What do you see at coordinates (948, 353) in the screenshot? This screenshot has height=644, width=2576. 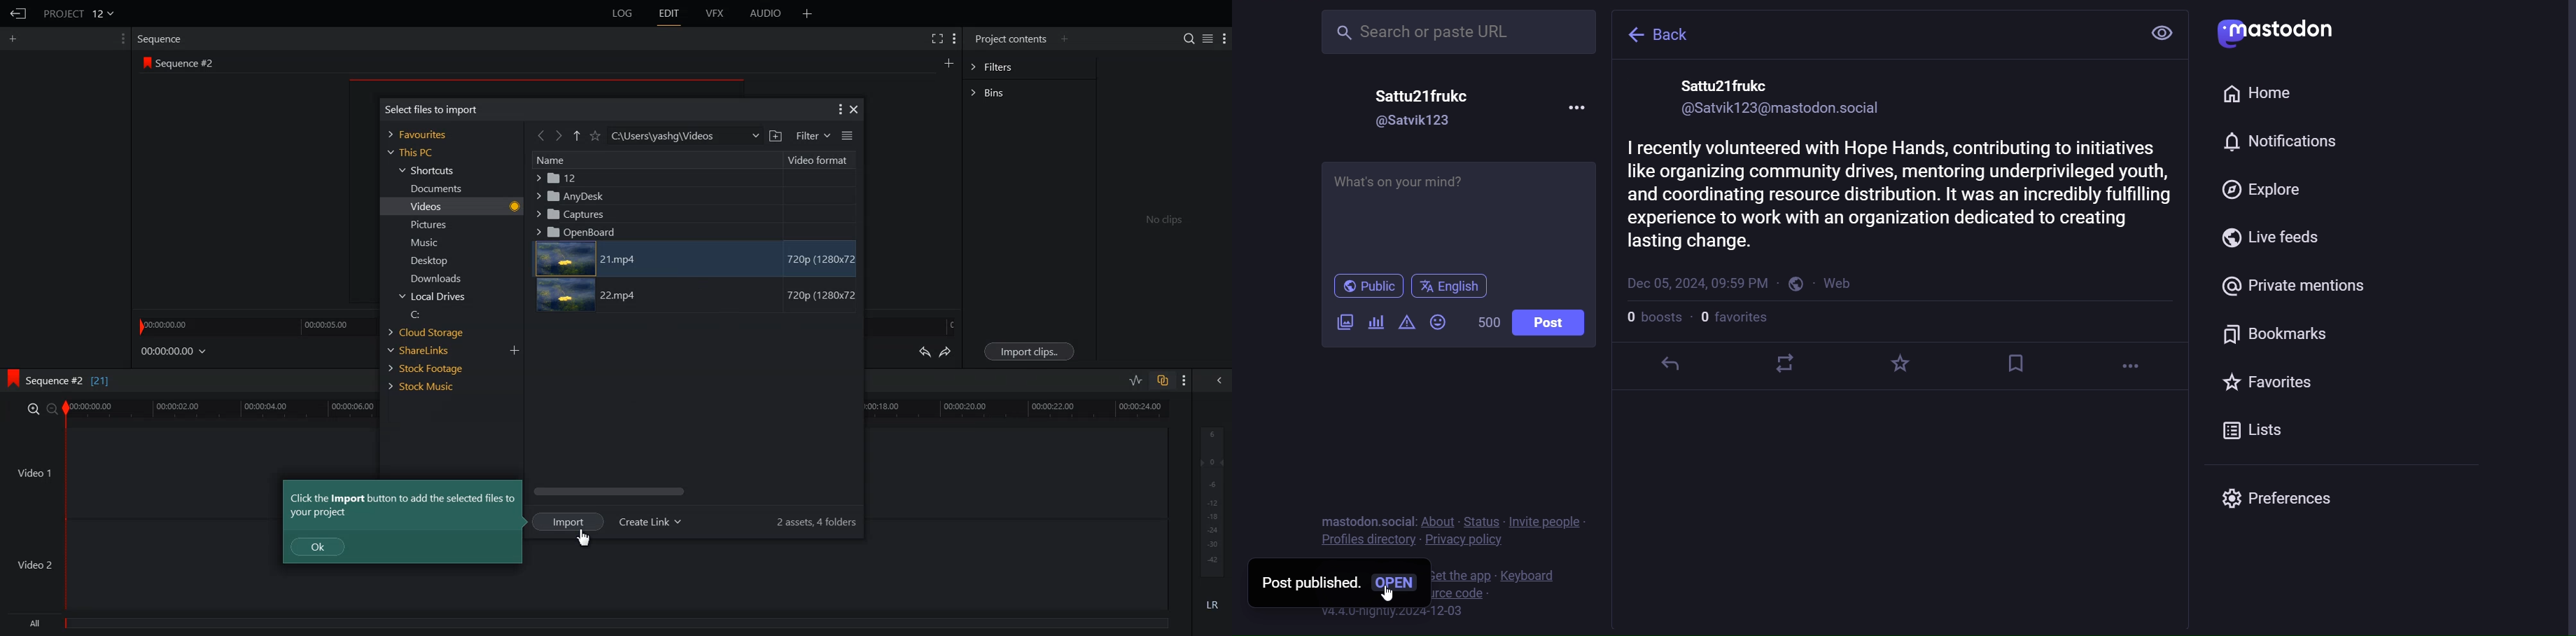 I see `Redo` at bounding box center [948, 353].